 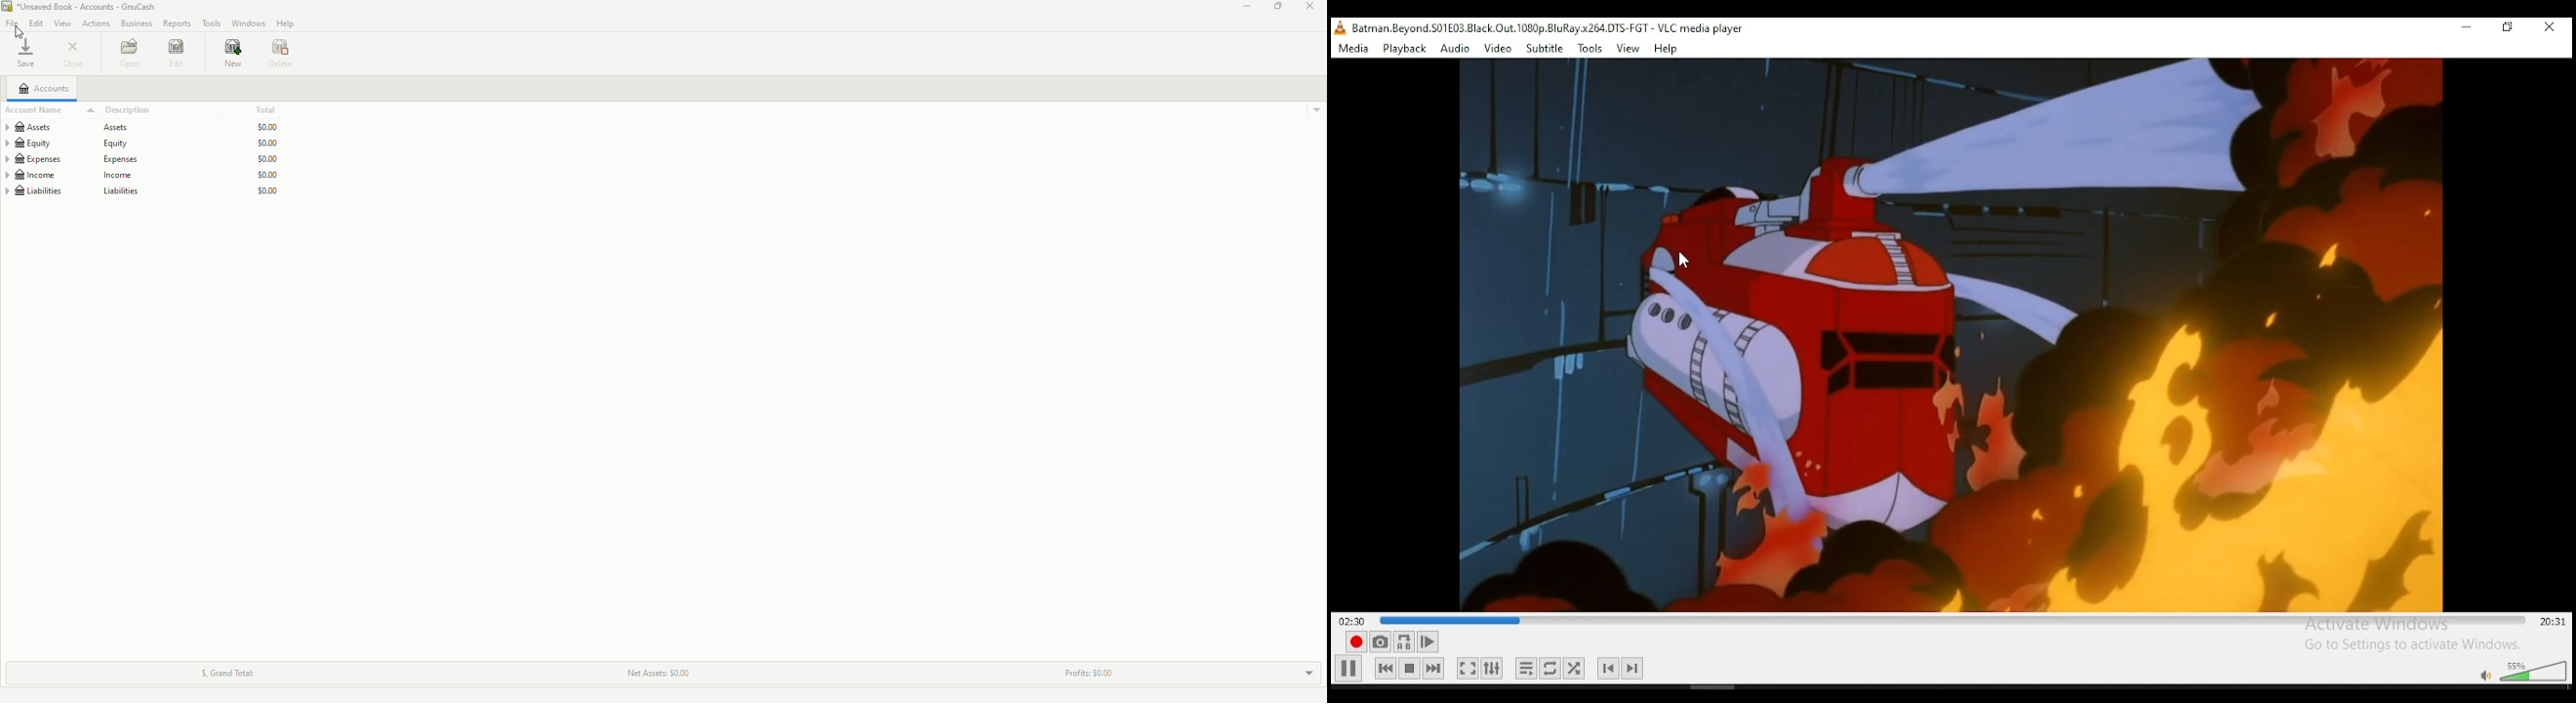 What do you see at coordinates (1405, 49) in the screenshot?
I see `playback` at bounding box center [1405, 49].